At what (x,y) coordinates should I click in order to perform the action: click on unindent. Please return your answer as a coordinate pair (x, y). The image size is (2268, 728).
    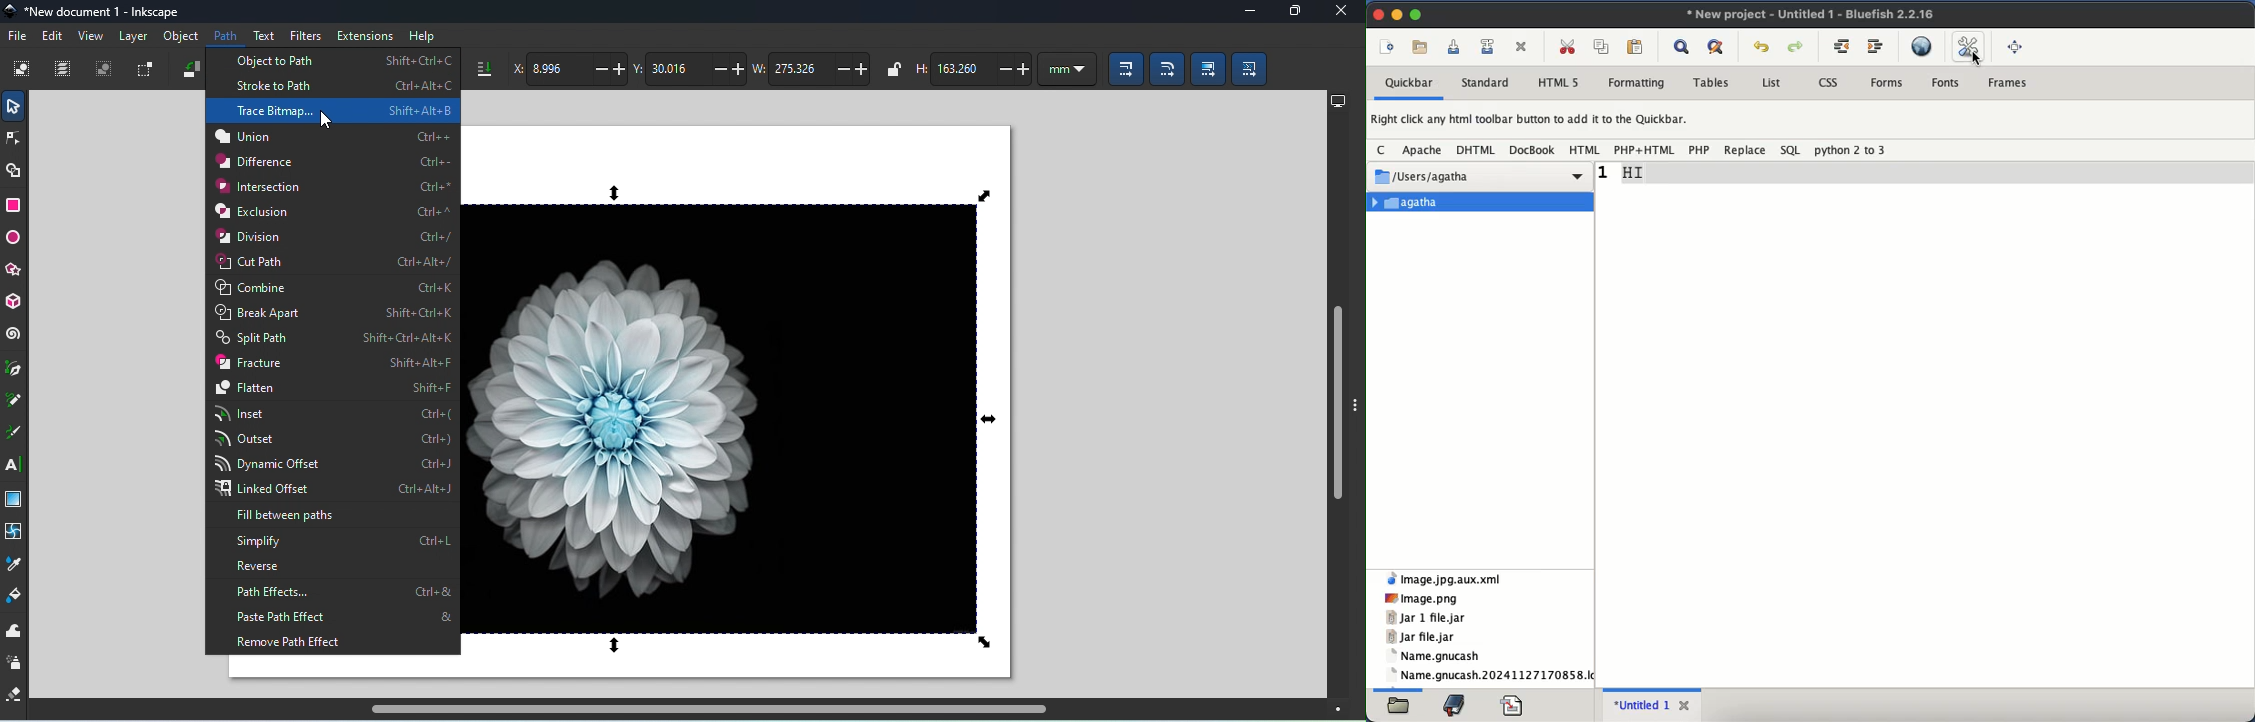
    Looking at the image, I should click on (1842, 45).